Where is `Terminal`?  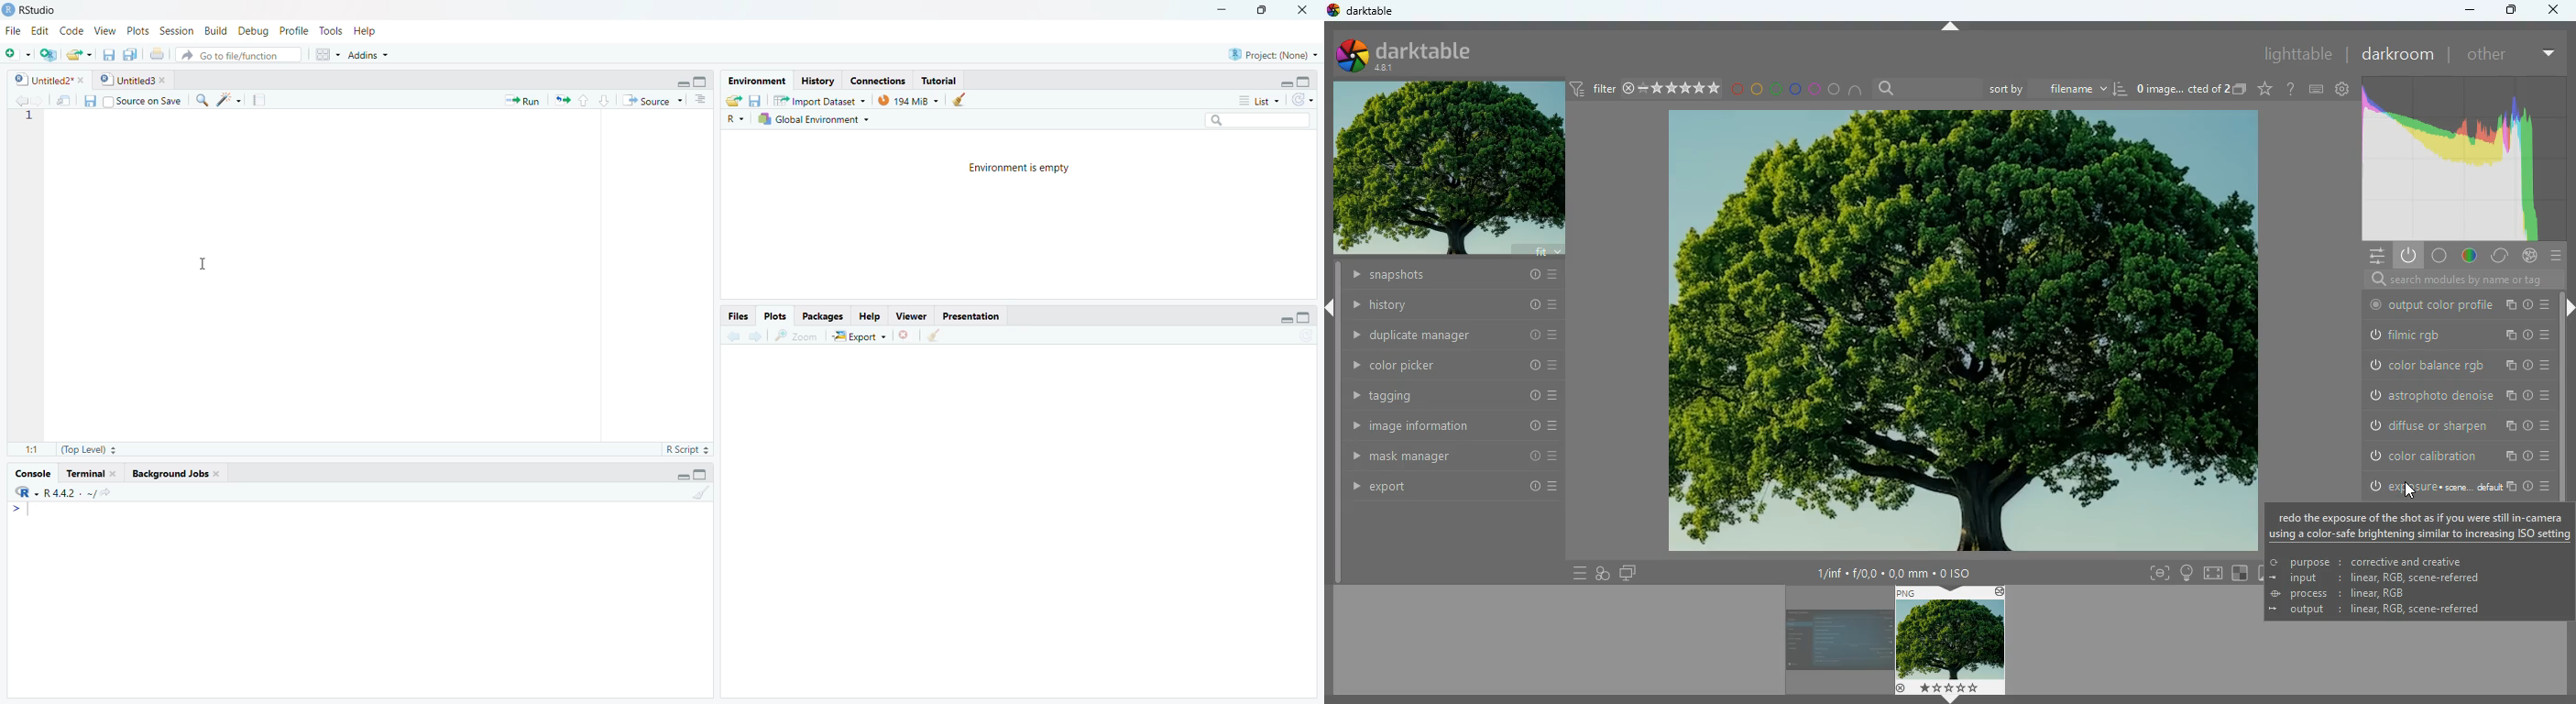
Terminal is located at coordinates (92, 475).